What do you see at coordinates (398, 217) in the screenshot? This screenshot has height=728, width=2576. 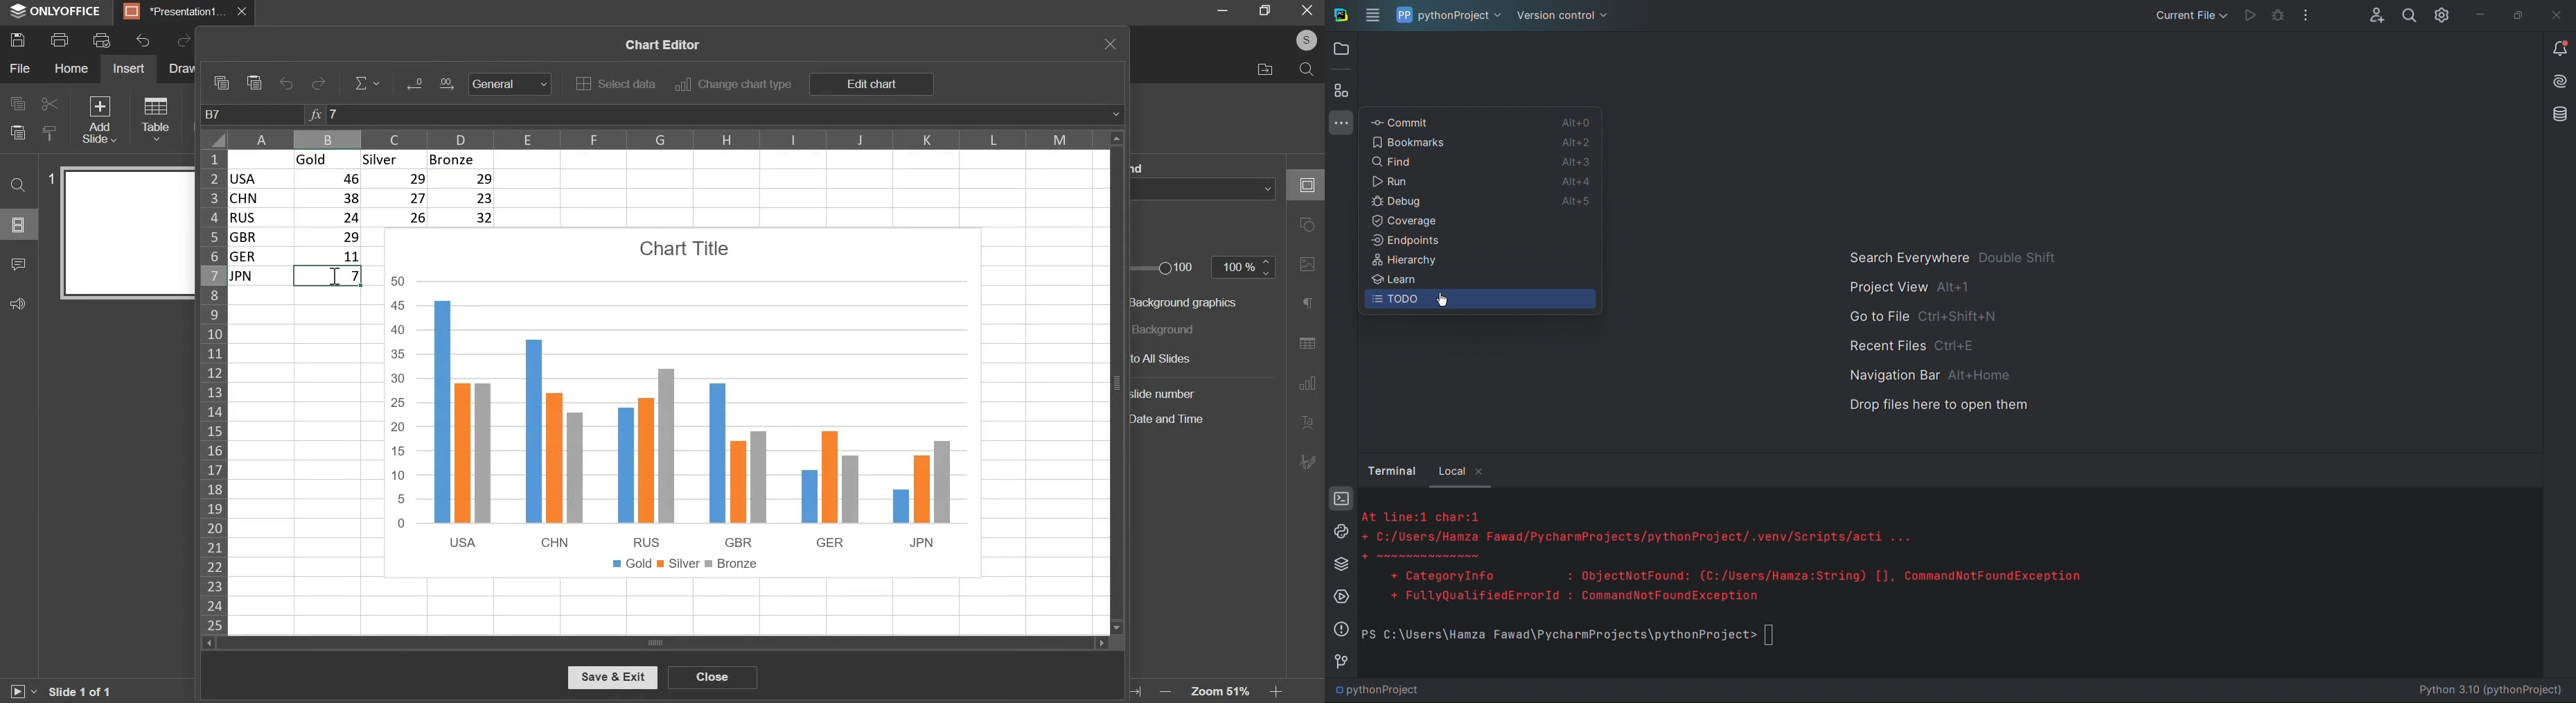 I see `26` at bounding box center [398, 217].